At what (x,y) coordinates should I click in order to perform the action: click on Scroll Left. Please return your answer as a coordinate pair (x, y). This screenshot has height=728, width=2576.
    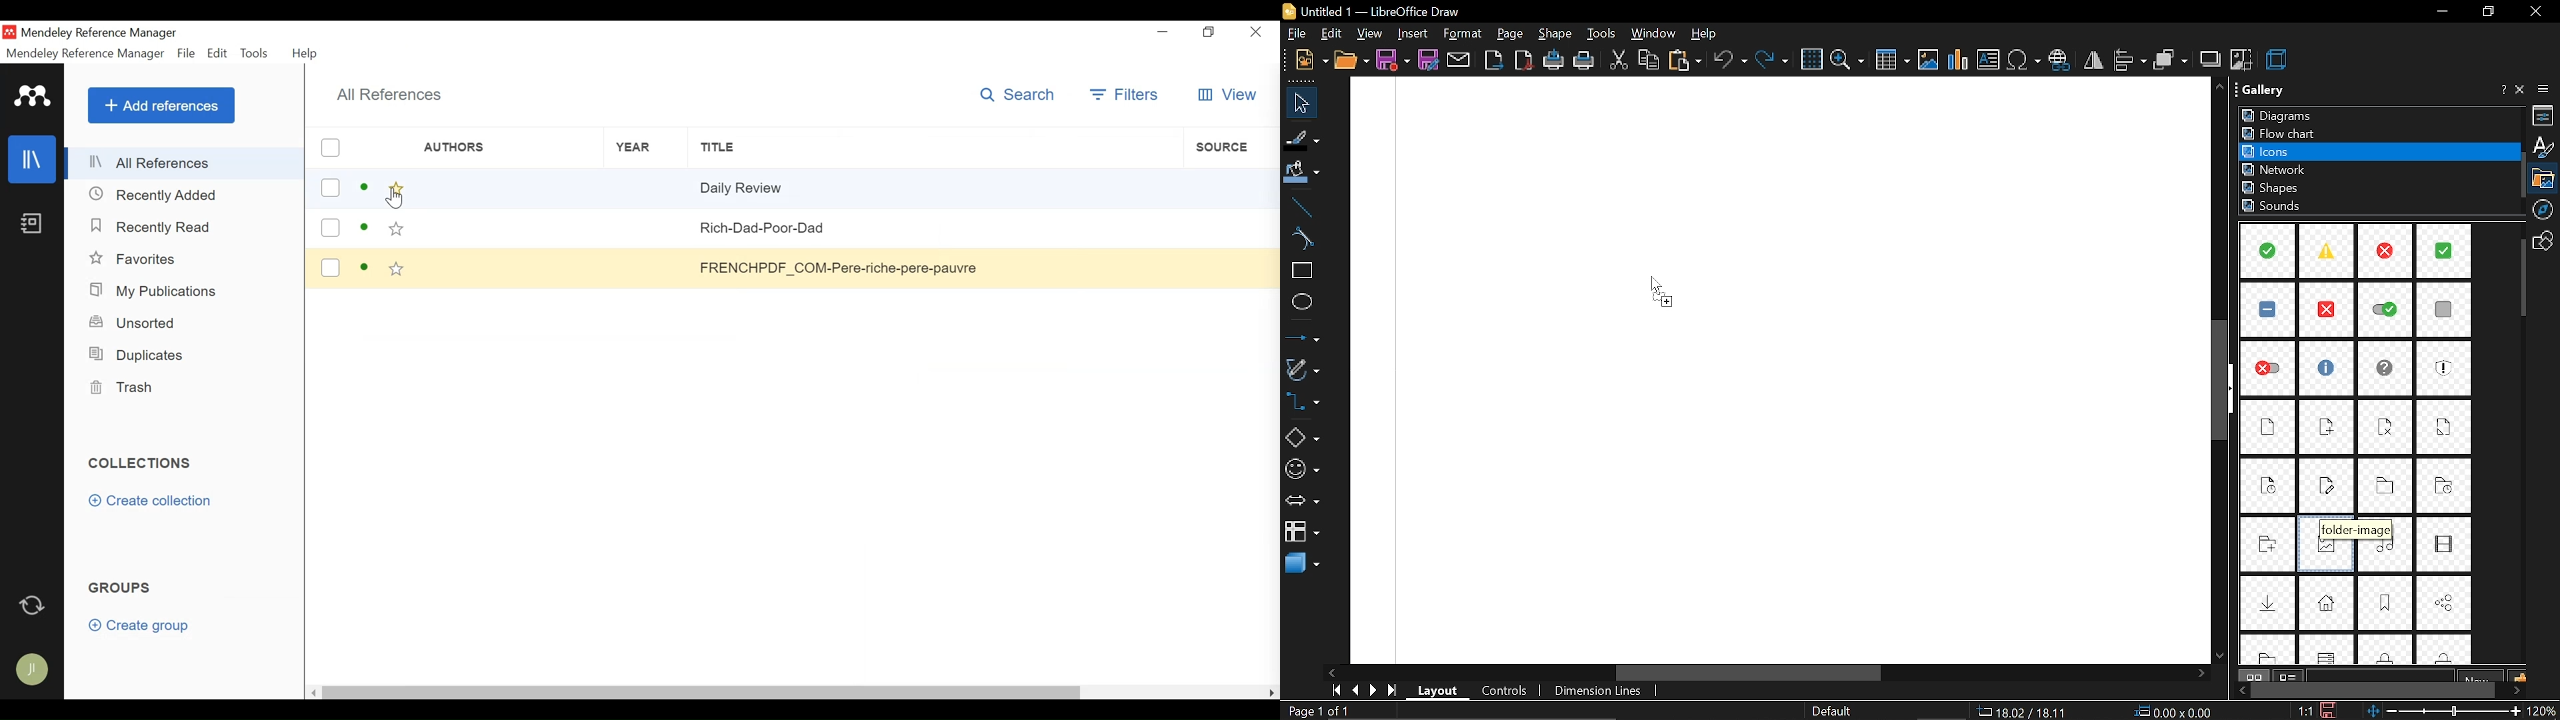
    Looking at the image, I should click on (313, 693).